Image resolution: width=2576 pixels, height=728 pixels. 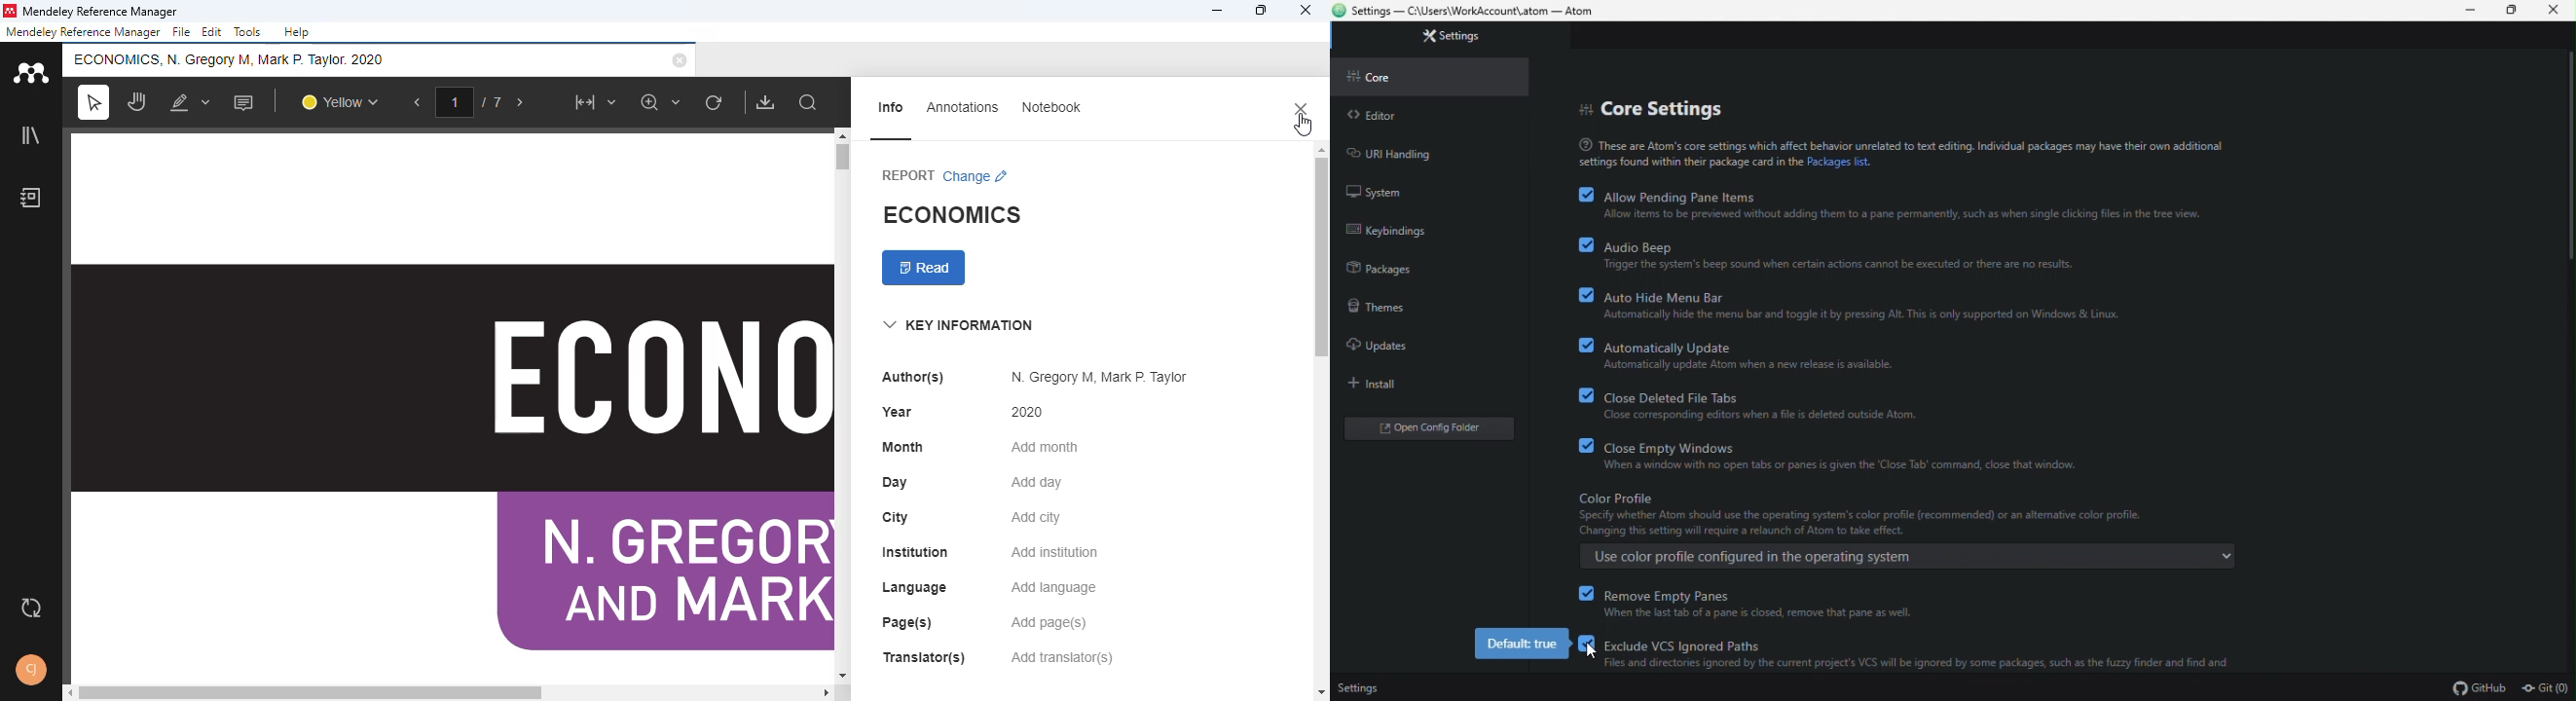 I want to click on add institution, so click(x=1053, y=552).